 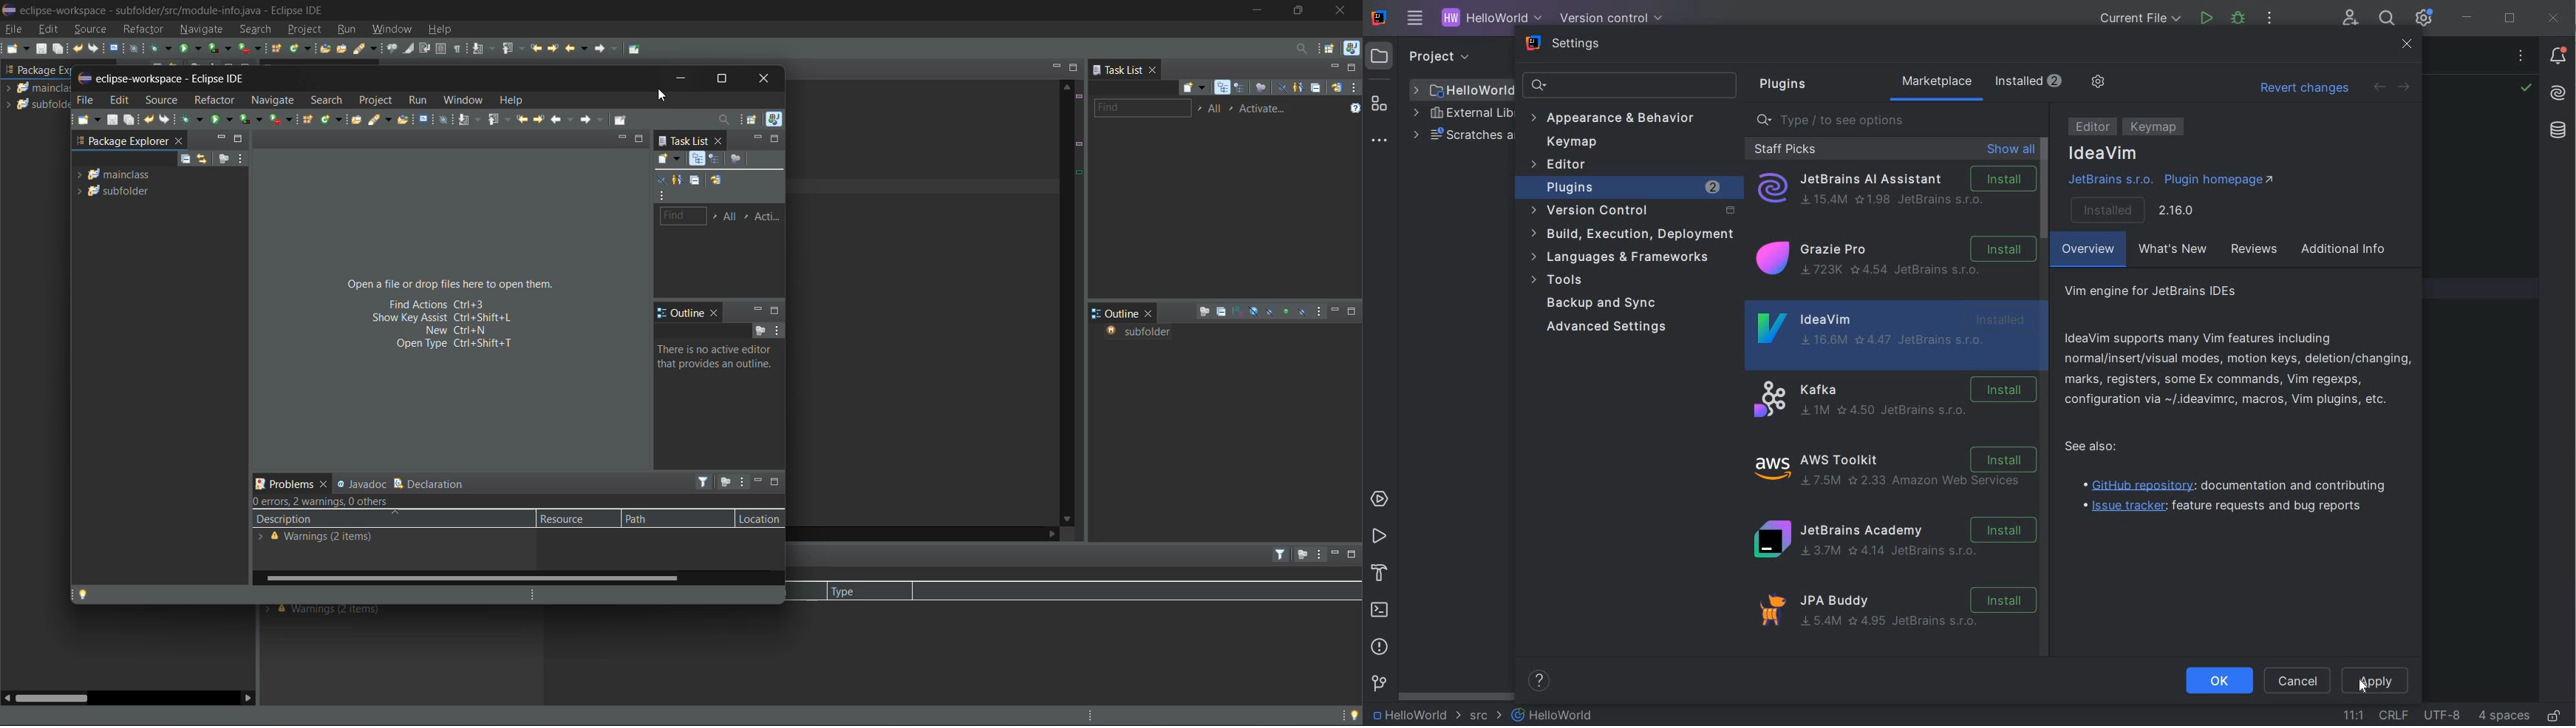 I want to click on select working set, so click(x=717, y=217).